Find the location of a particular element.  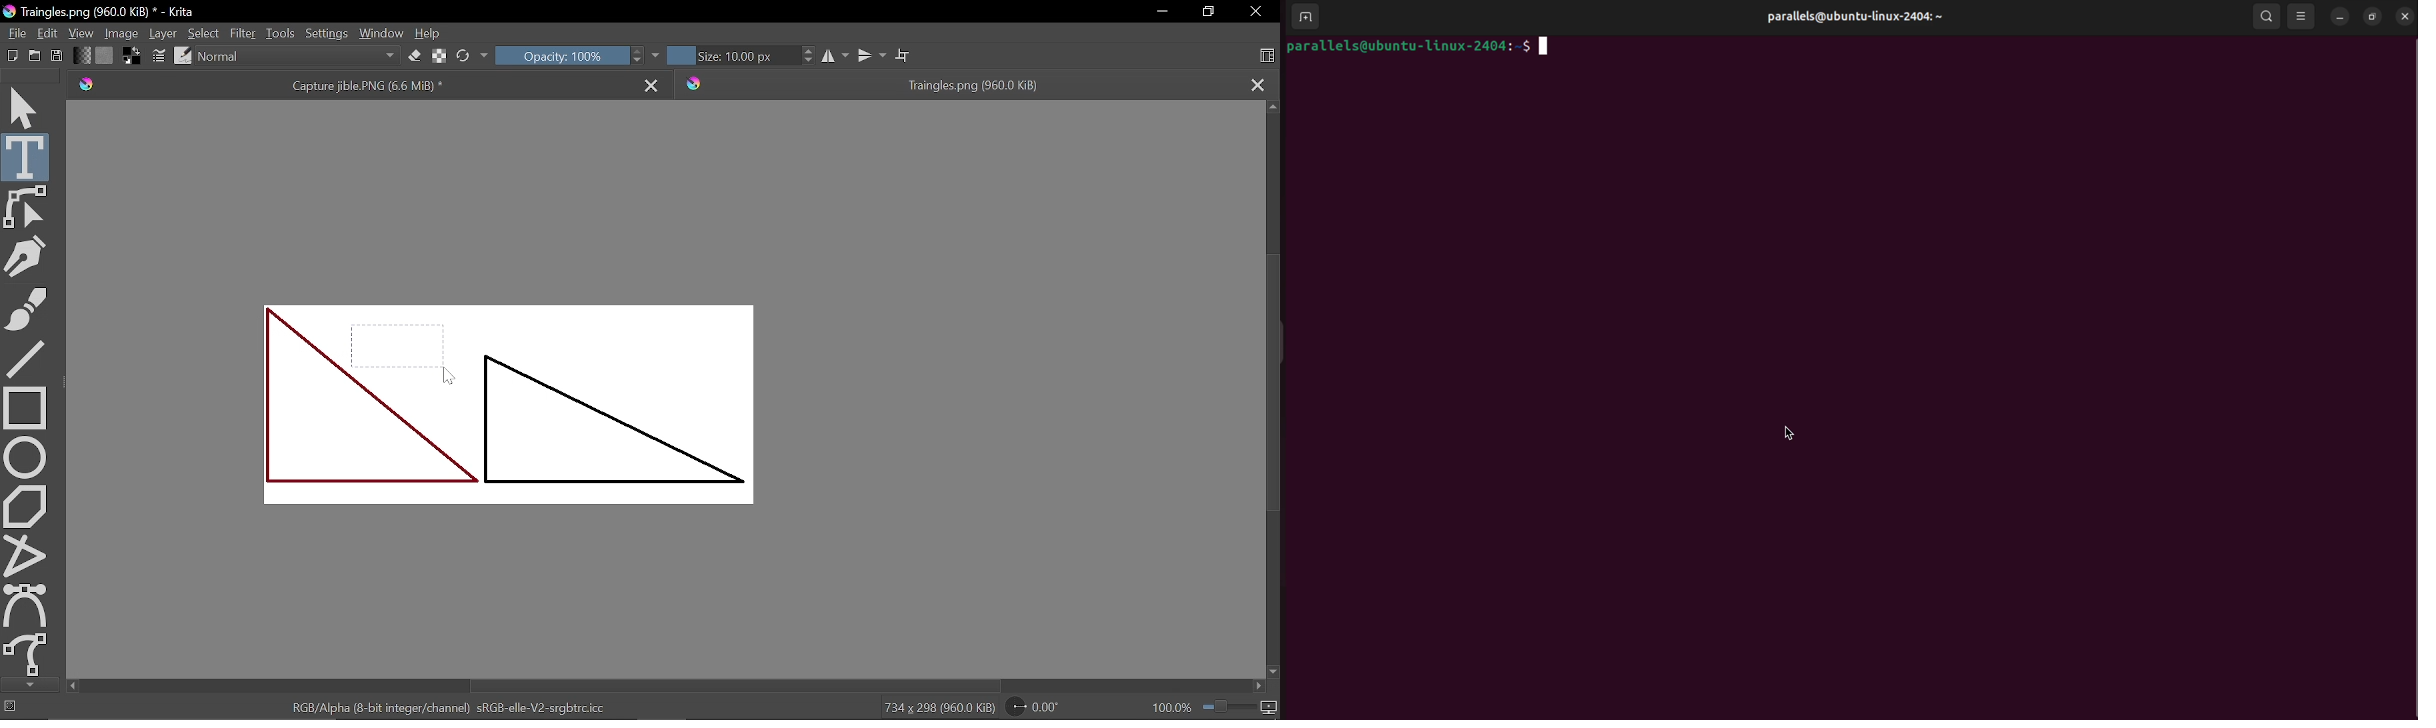

Move left is located at coordinates (72, 686).